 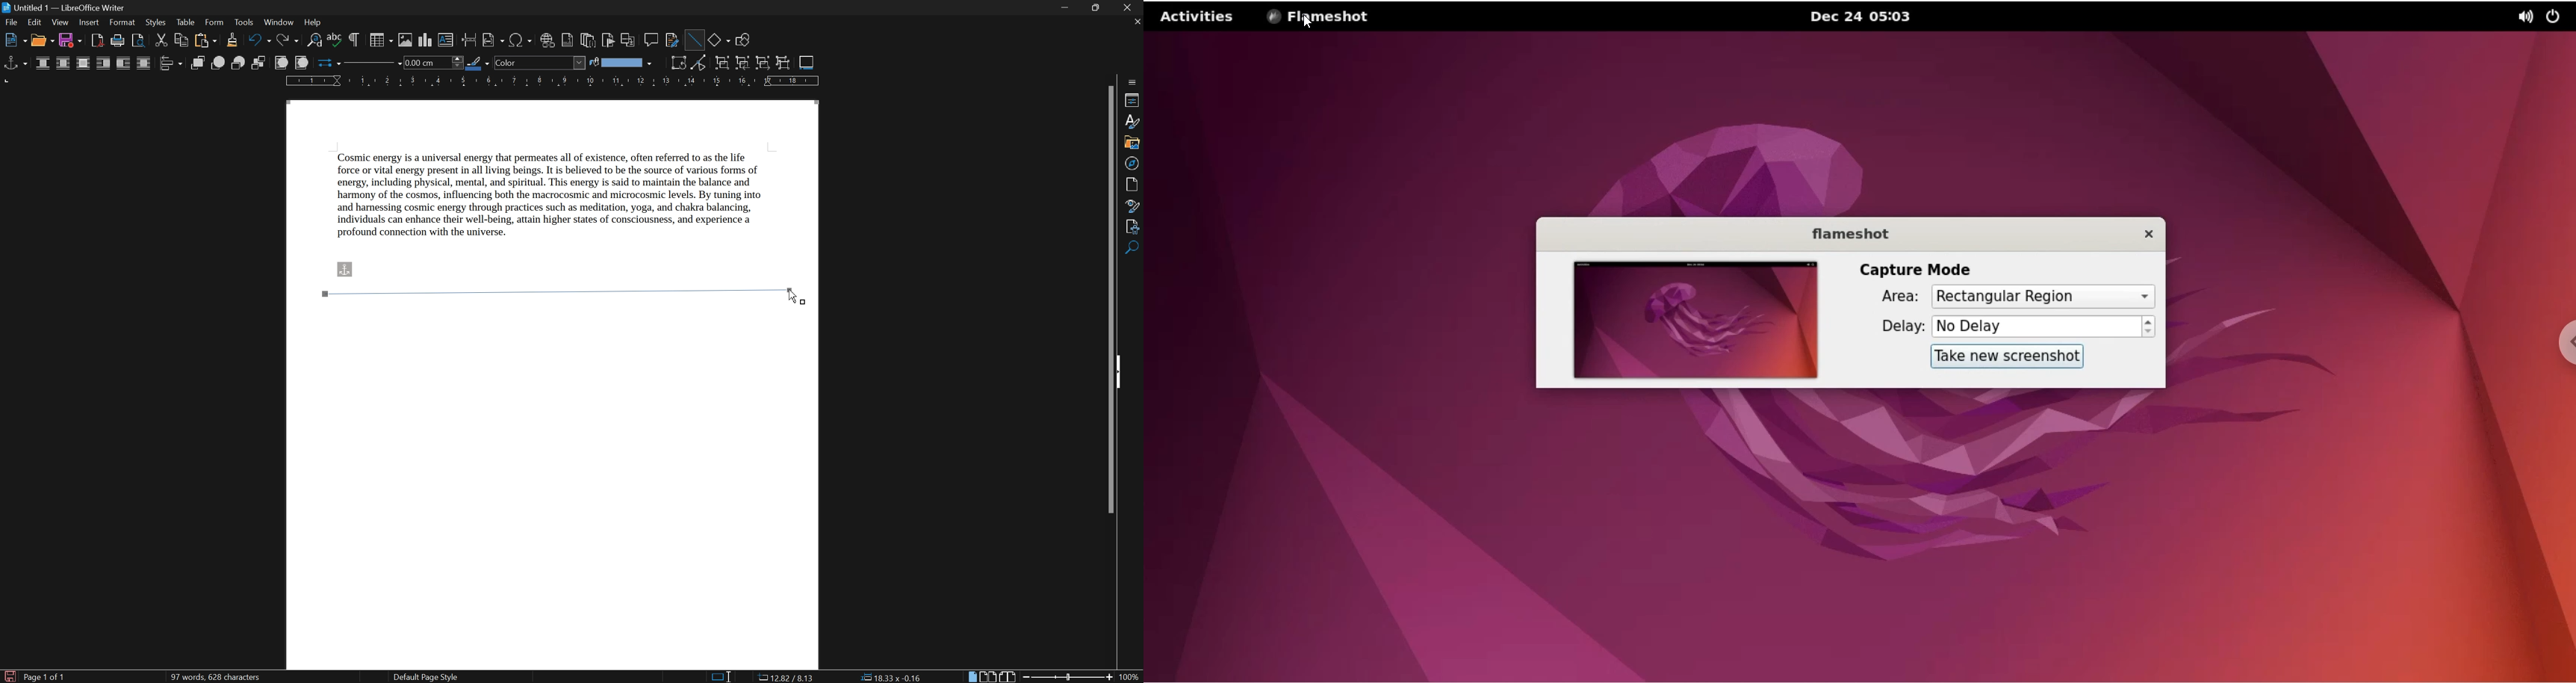 What do you see at coordinates (335, 41) in the screenshot?
I see `spell checking` at bounding box center [335, 41].